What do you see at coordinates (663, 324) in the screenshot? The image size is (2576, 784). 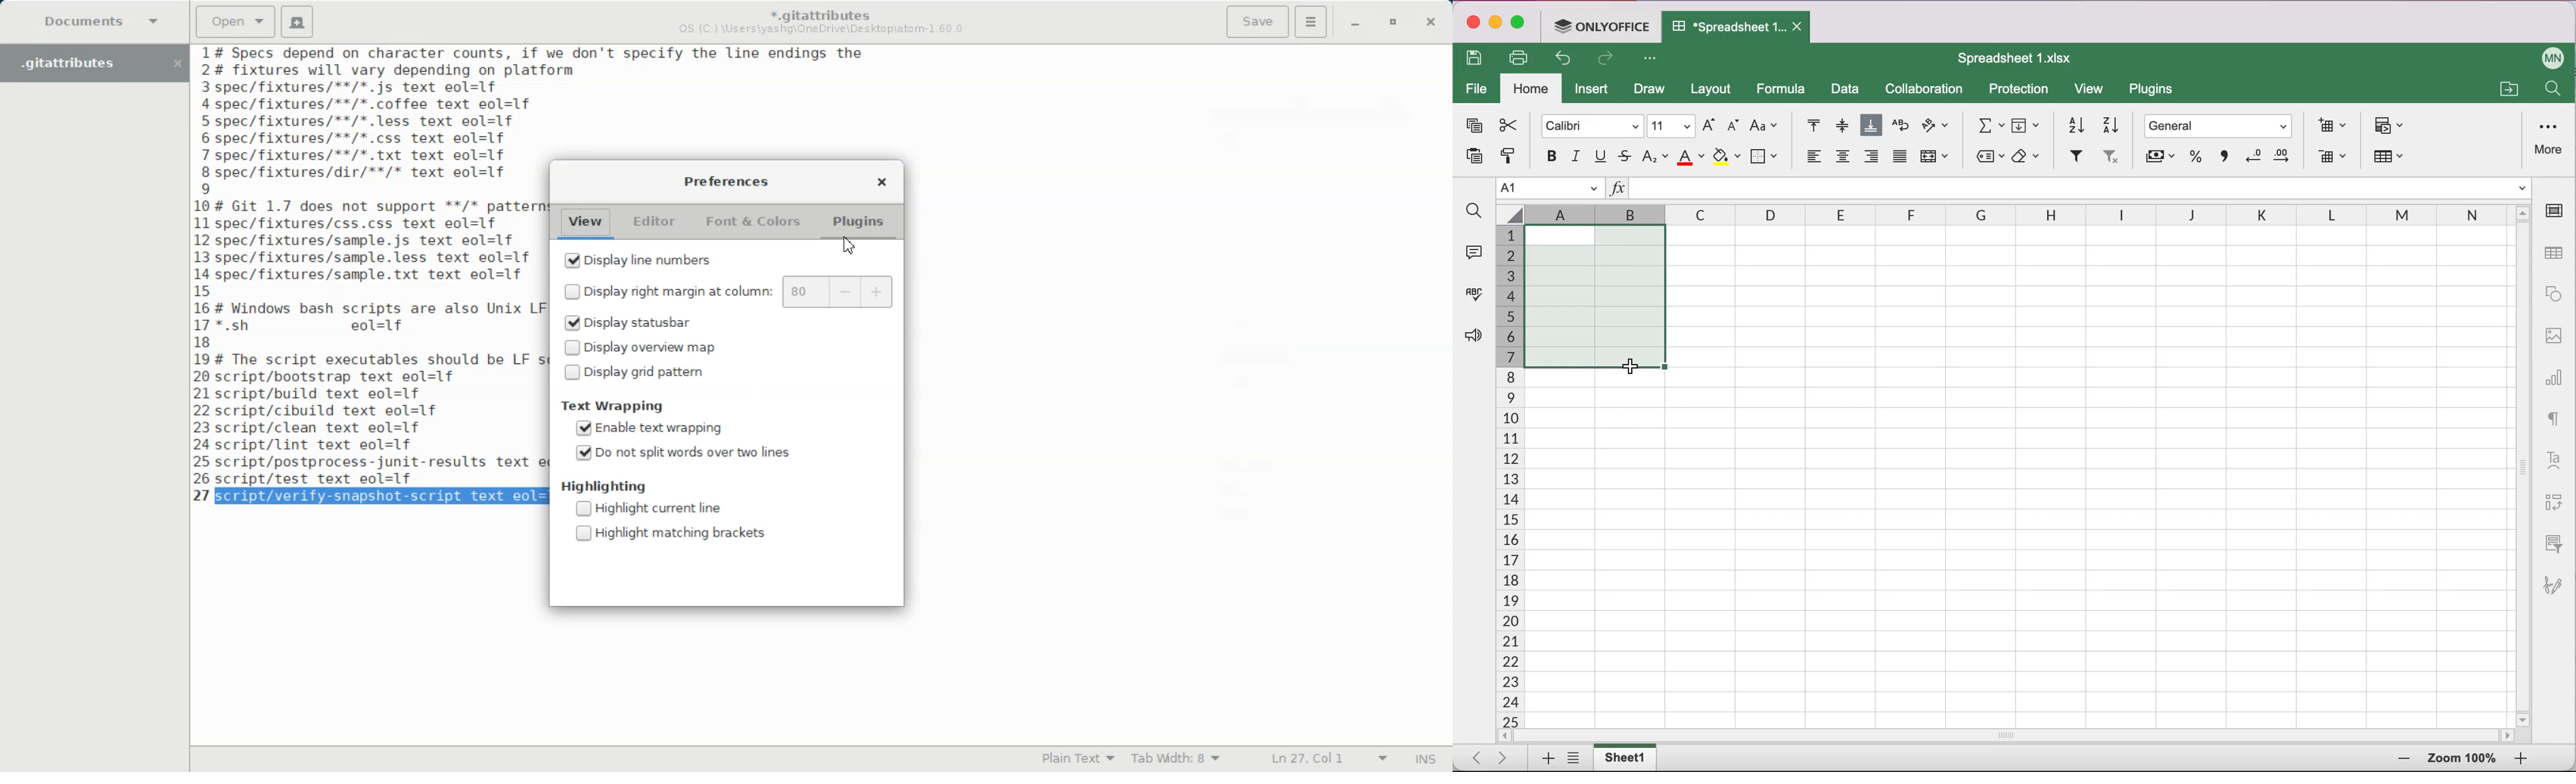 I see `Display Statusbar` at bounding box center [663, 324].